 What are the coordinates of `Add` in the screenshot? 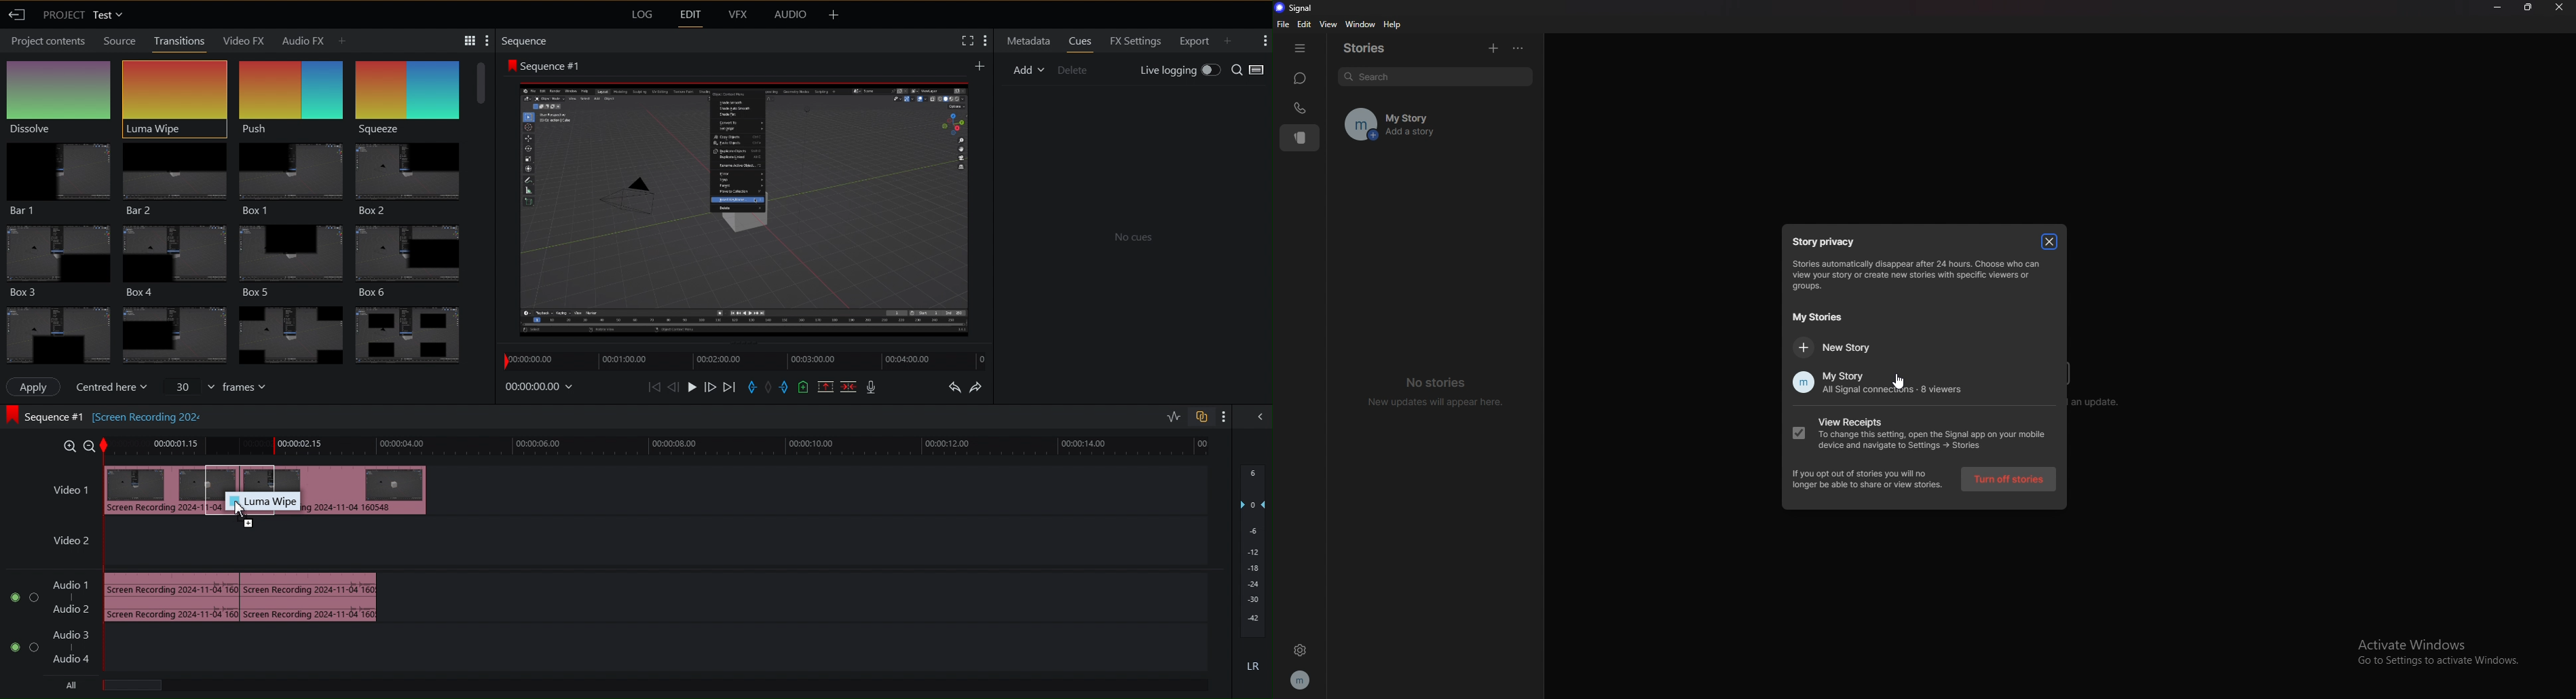 It's located at (1029, 70).